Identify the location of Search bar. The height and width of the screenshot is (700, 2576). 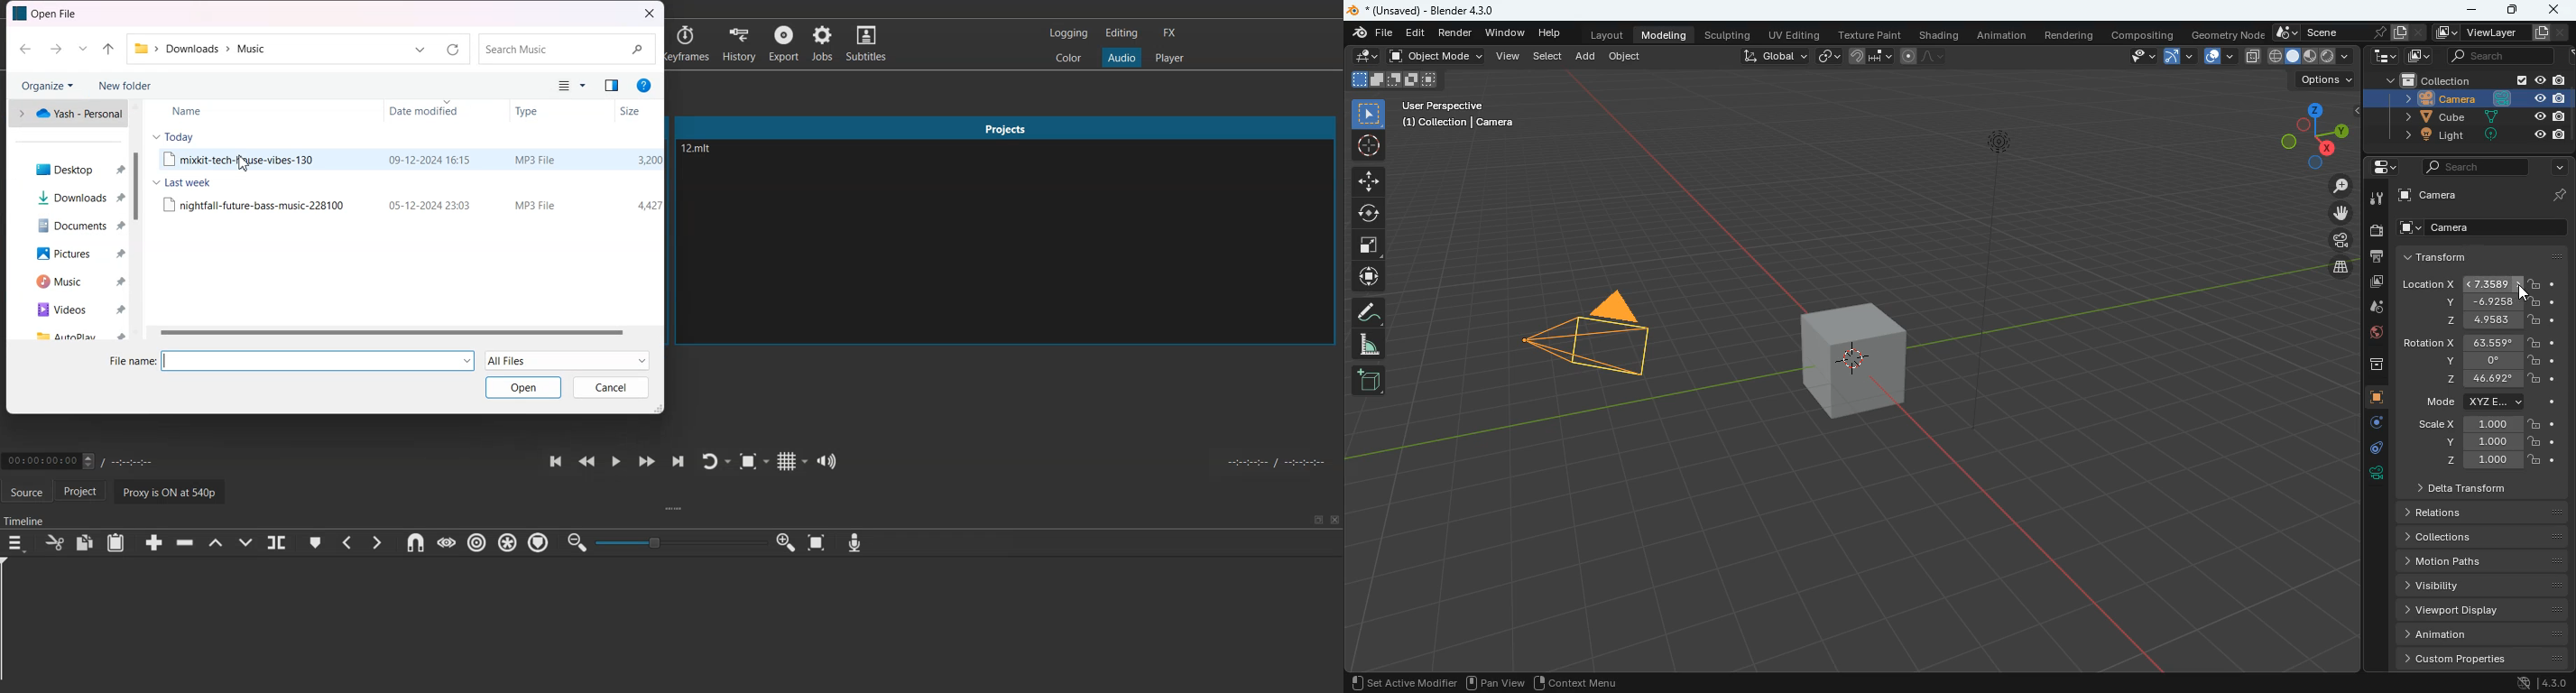
(566, 50).